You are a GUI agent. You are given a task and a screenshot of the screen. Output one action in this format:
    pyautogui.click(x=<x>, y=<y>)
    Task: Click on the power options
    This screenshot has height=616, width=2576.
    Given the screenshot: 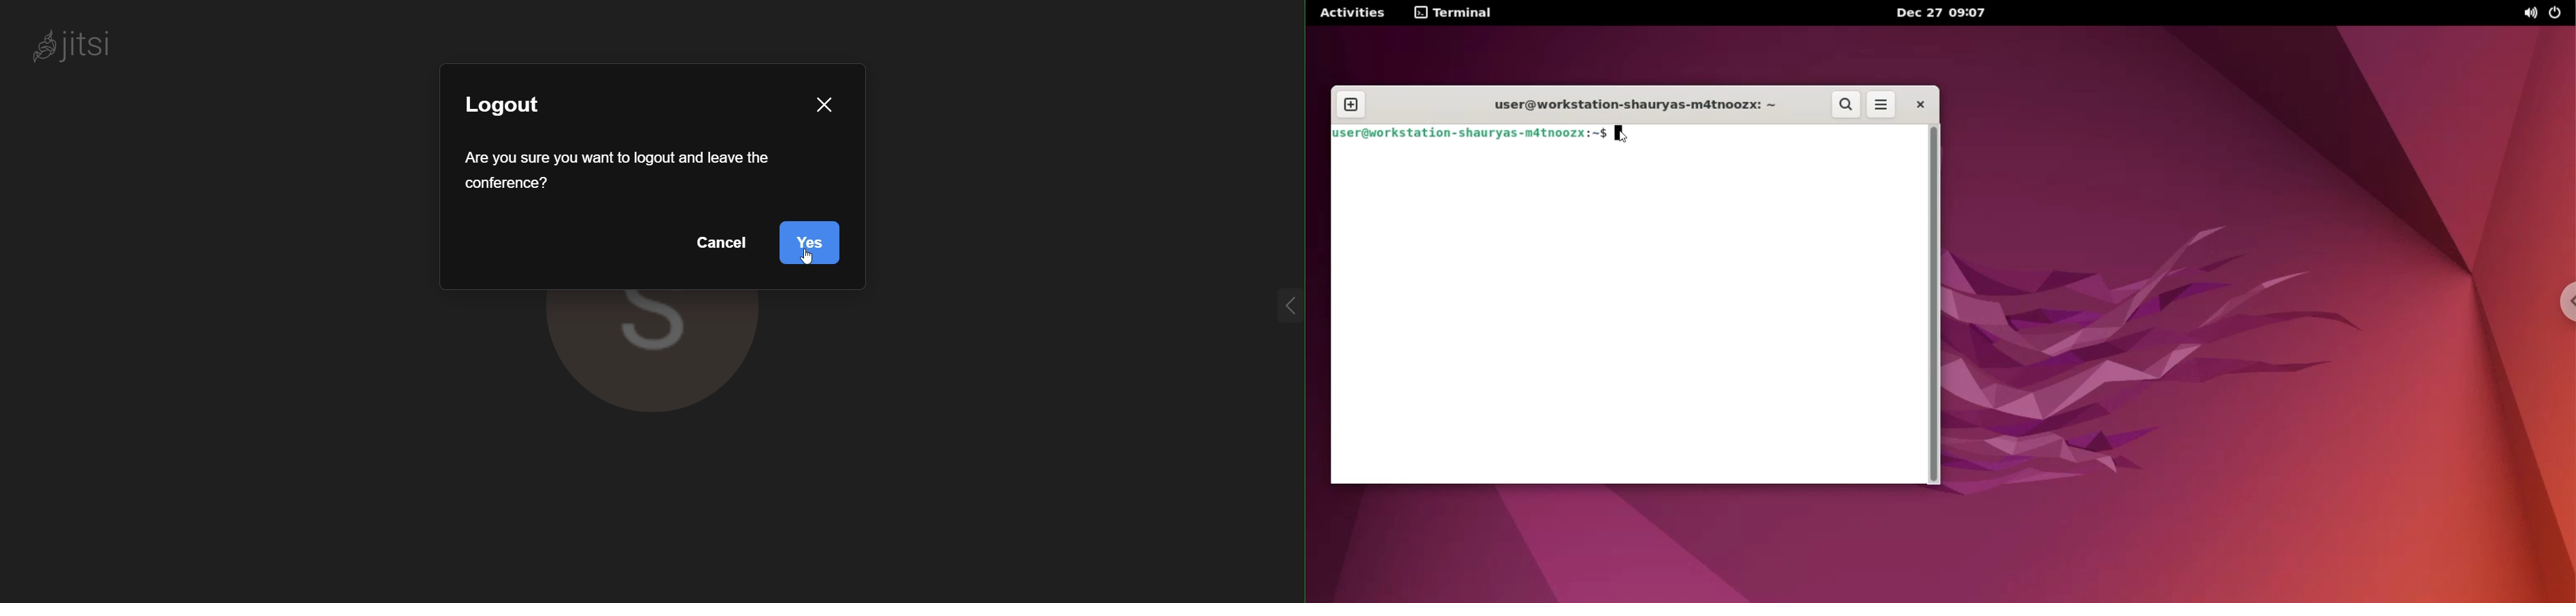 What is the action you would take?
    pyautogui.click(x=2558, y=12)
    